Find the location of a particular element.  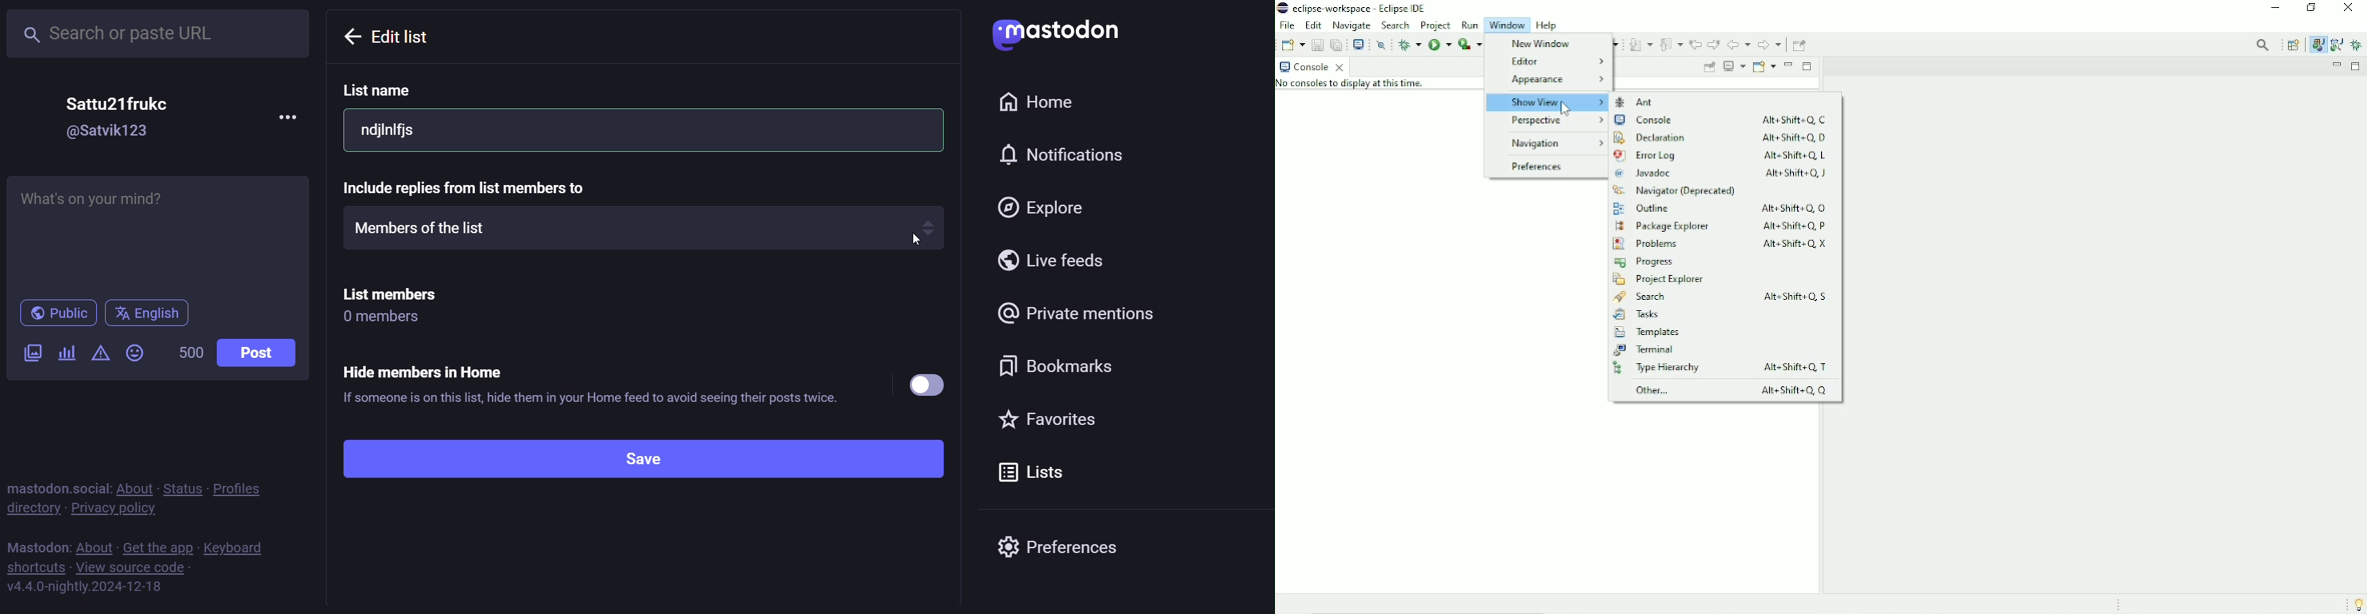

ndjlnifis | is located at coordinates (642, 131).